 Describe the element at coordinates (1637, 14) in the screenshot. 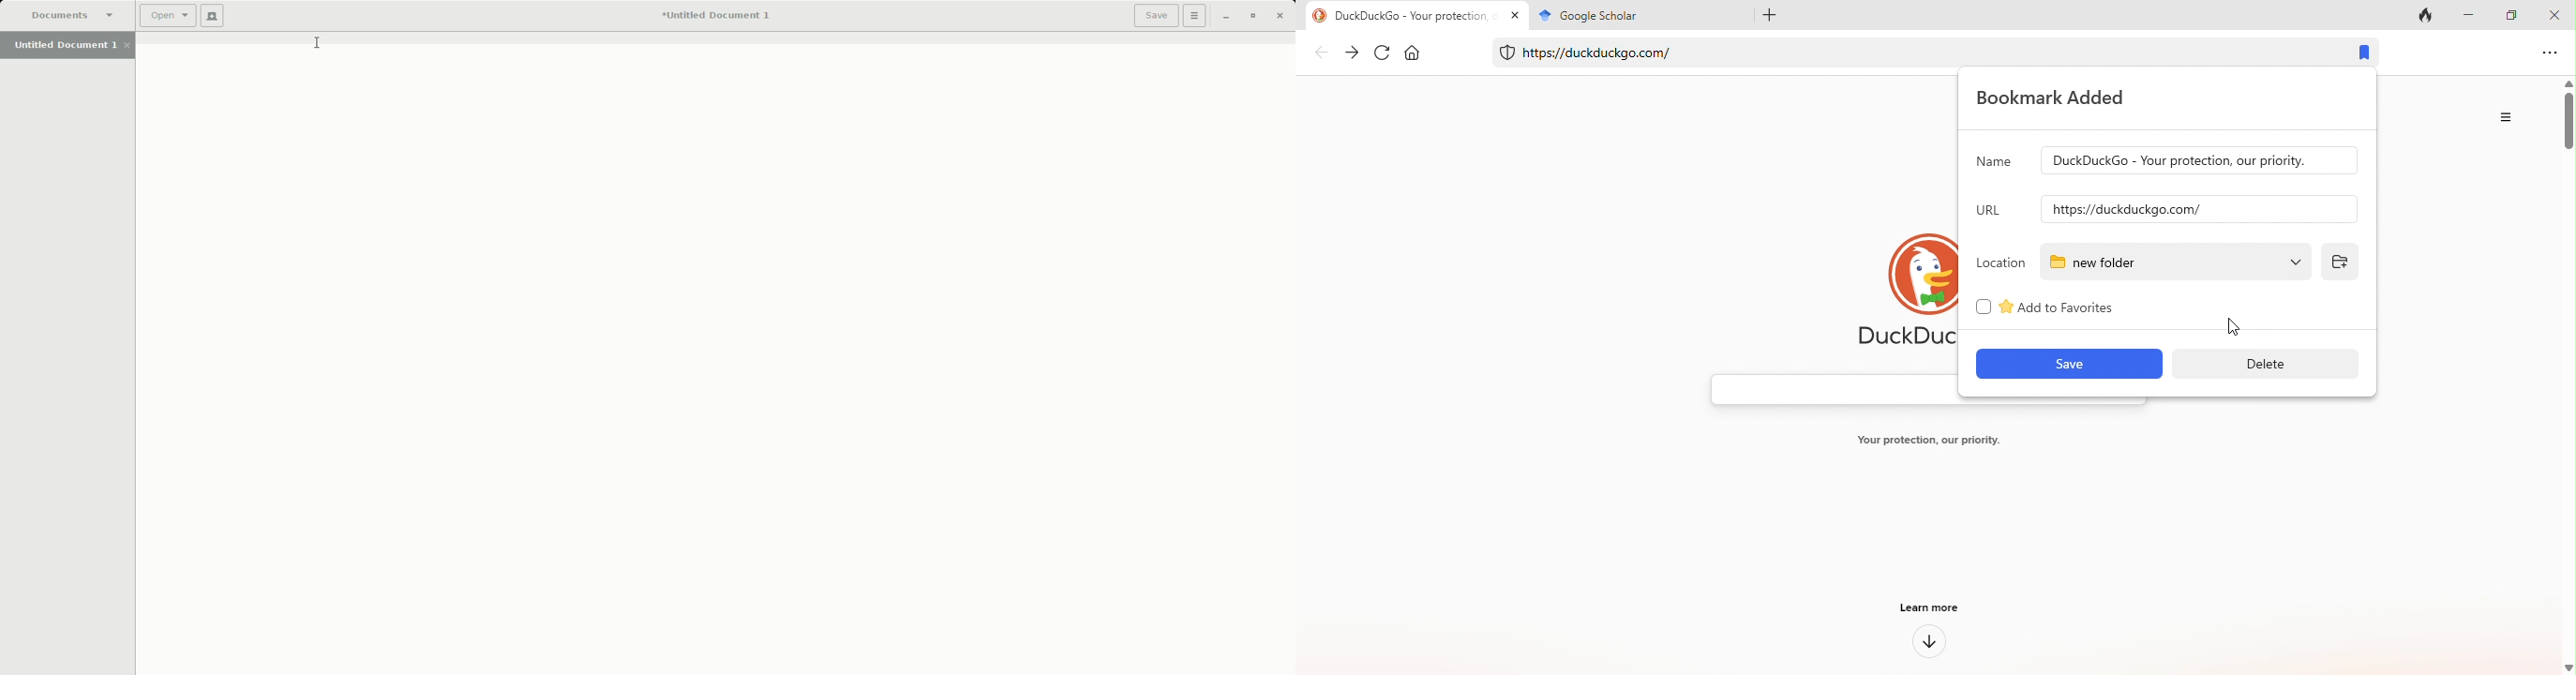

I see `title` at that location.